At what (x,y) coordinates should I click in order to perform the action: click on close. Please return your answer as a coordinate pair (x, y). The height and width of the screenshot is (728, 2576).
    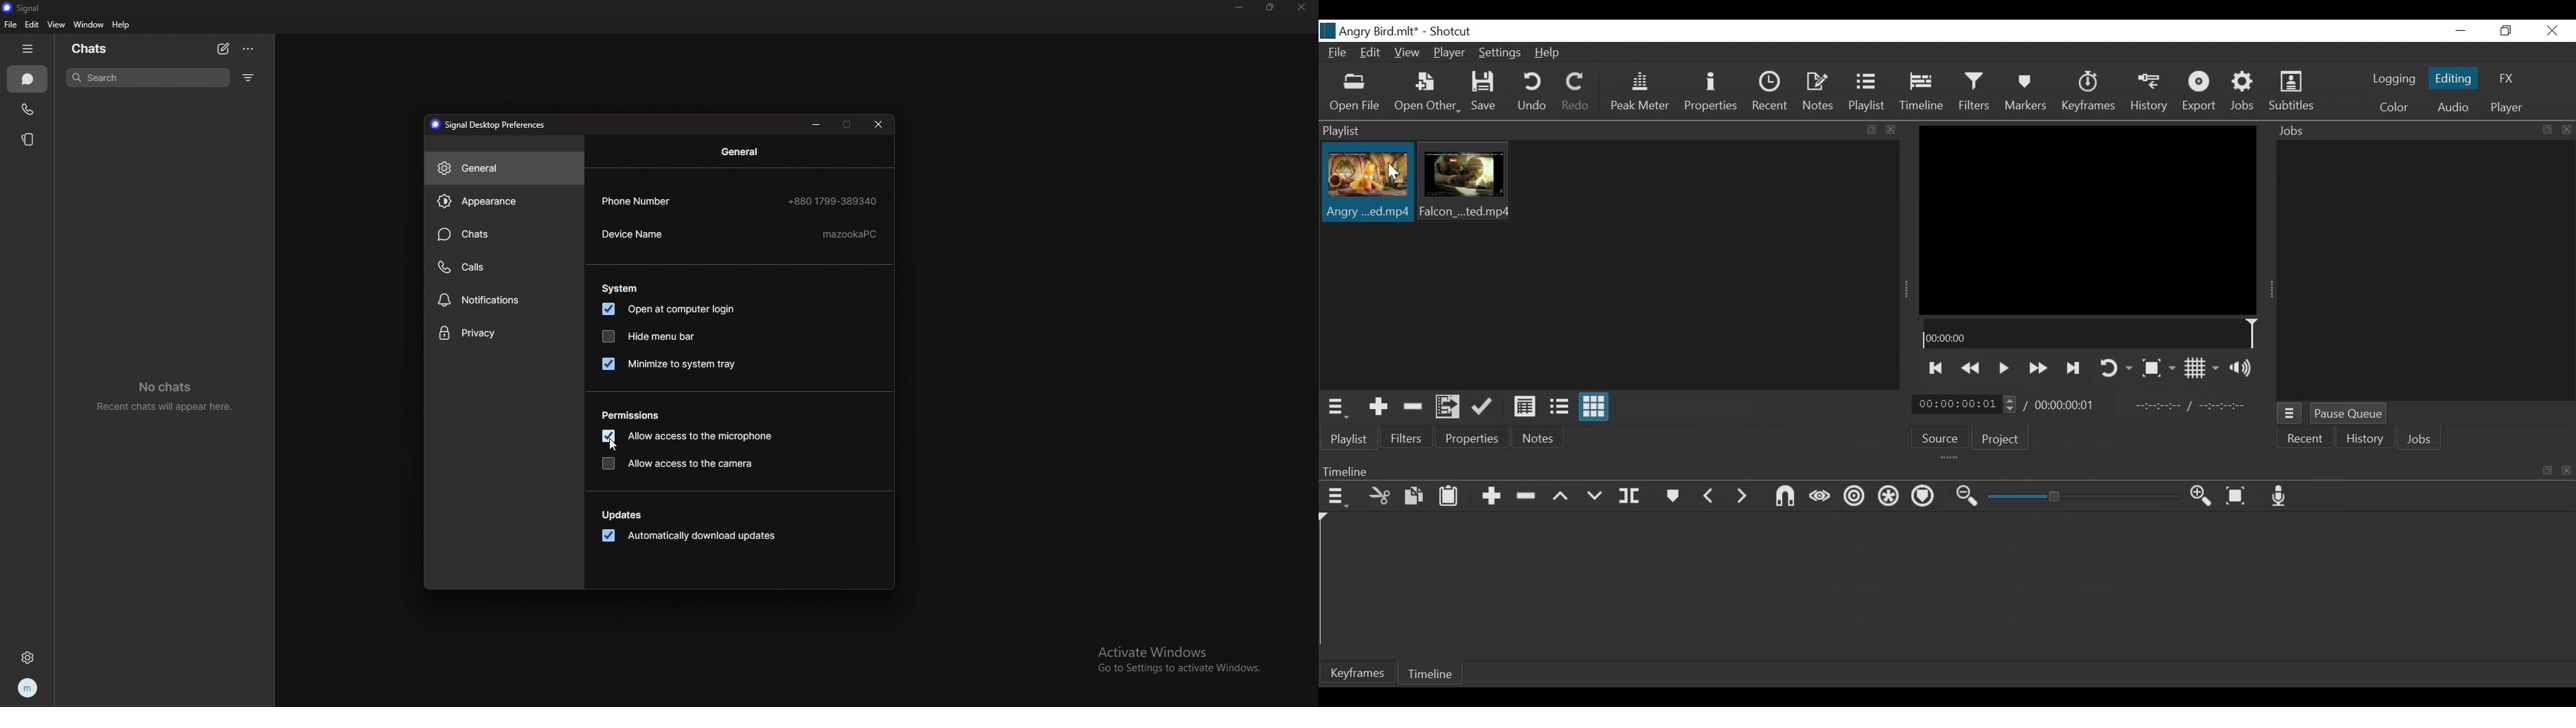
    Looking at the image, I should click on (878, 125).